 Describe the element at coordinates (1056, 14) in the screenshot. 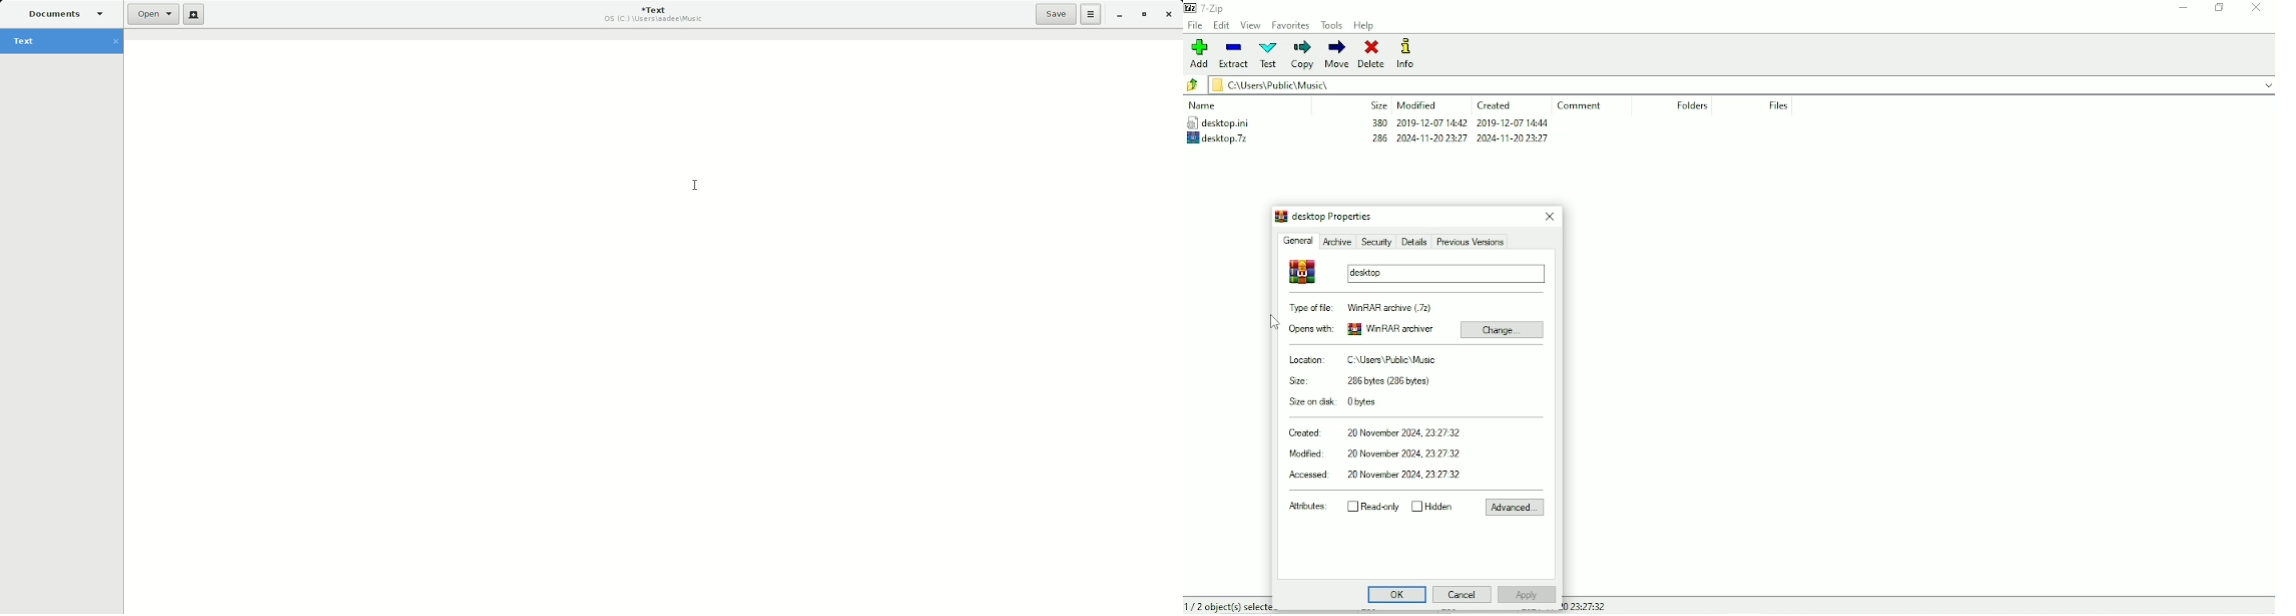

I see `Save` at that location.